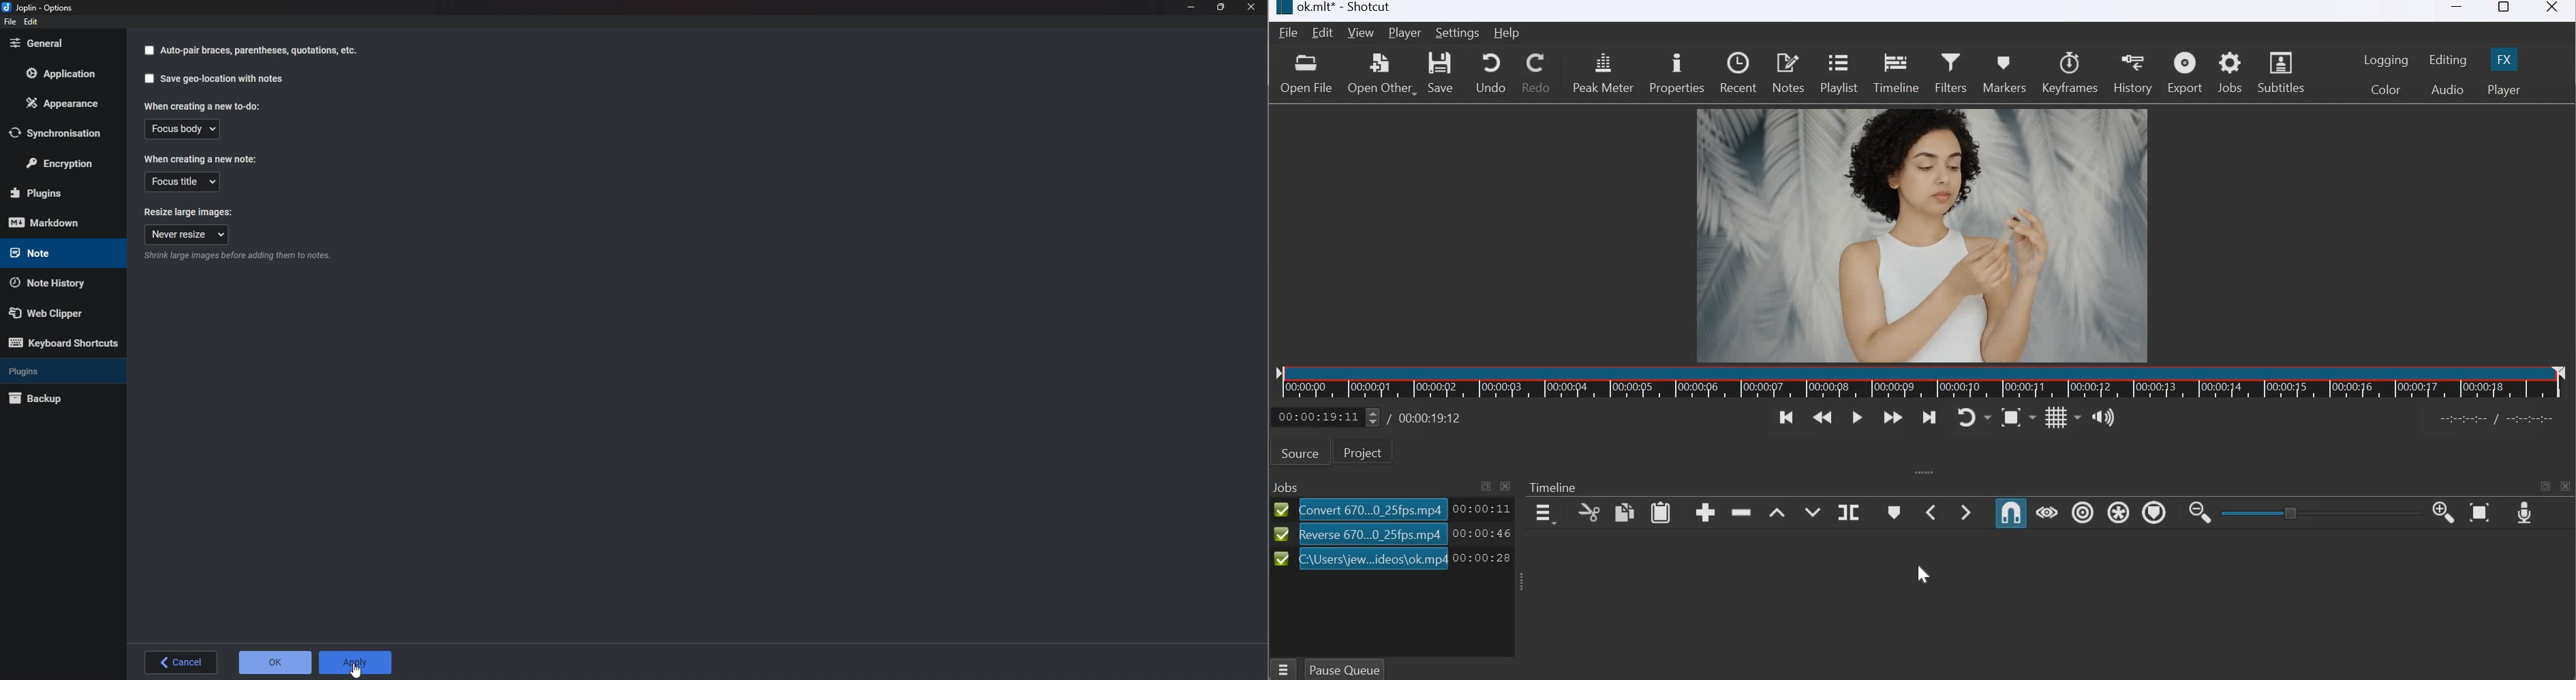 The height and width of the screenshot is (700, 2576). What do you see at coordinates (67, 161) in the screenshot?
I see `Encryption` at bounding box center [67, 161].